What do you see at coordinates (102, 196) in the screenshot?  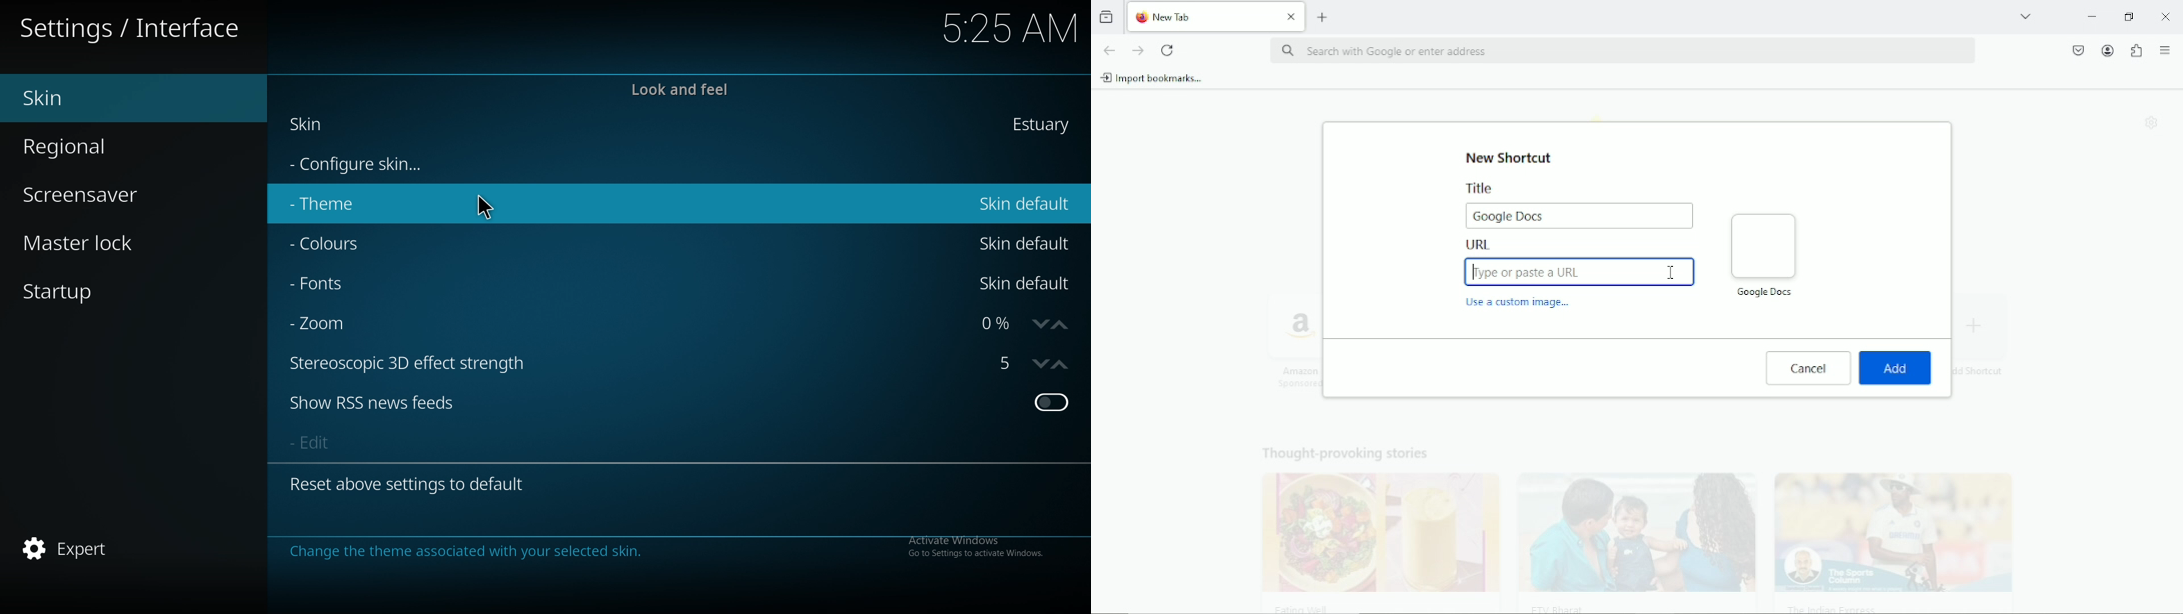 I see `screensaver` at bounding box center [102, 196].